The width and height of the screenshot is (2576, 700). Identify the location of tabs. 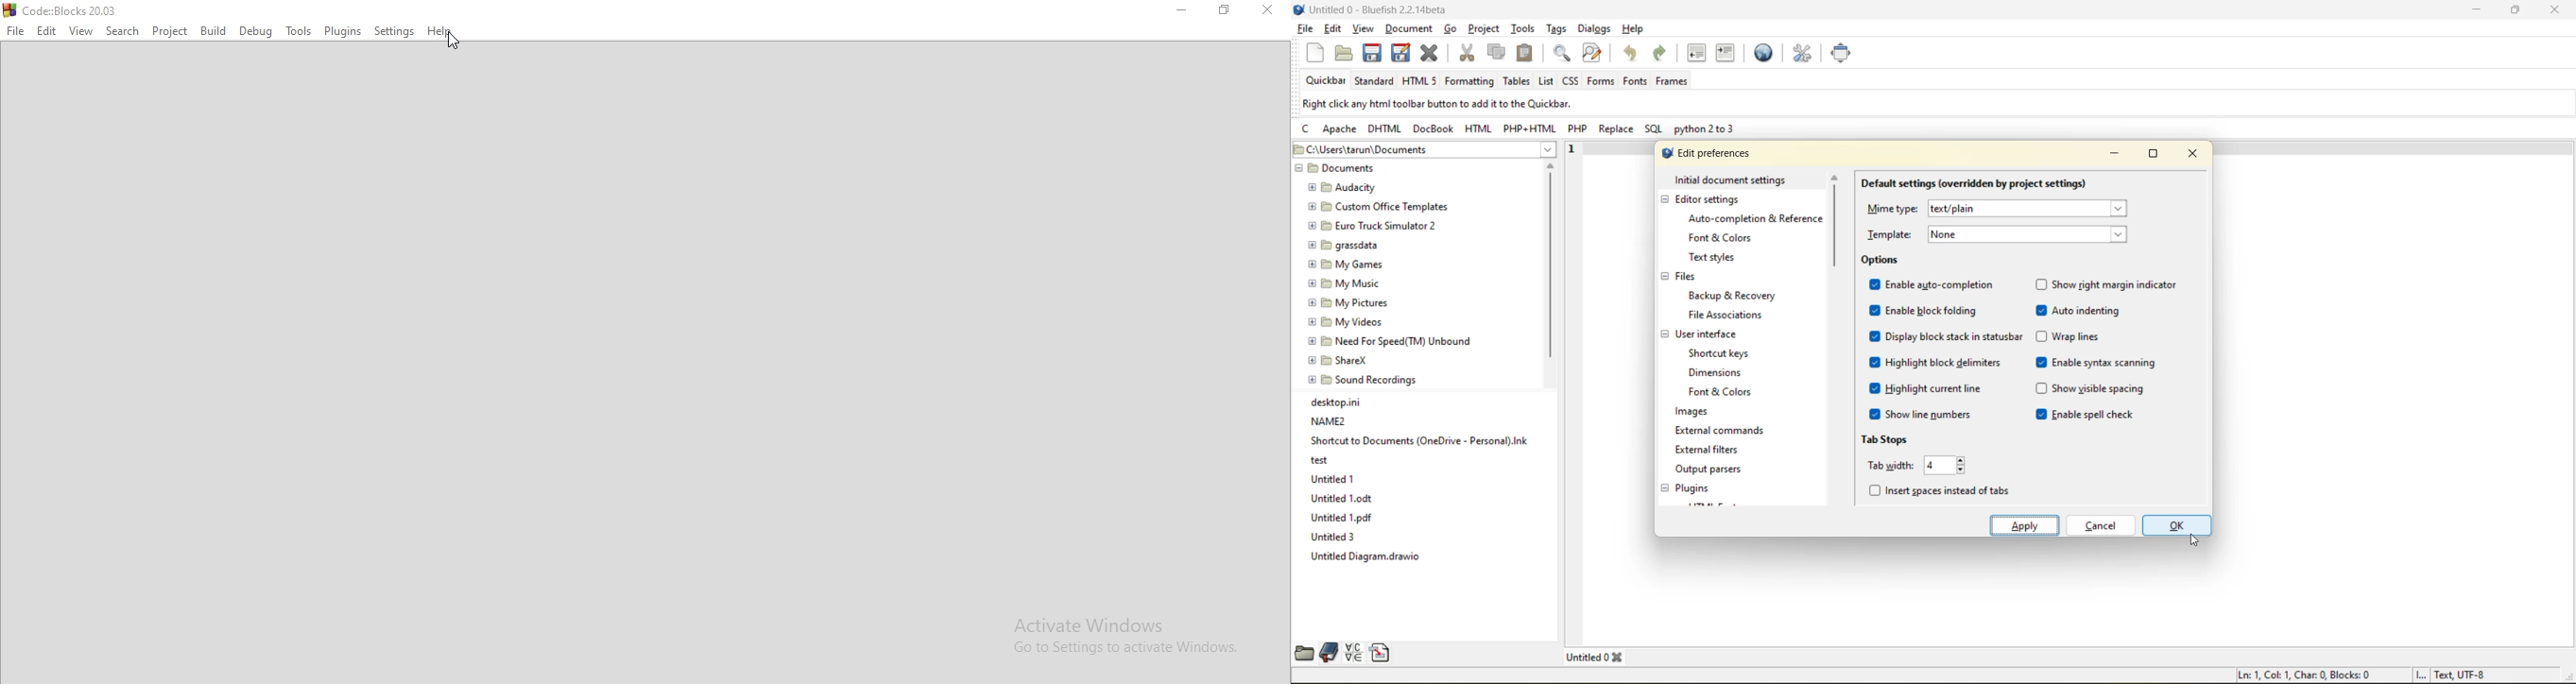
(1598, 656).